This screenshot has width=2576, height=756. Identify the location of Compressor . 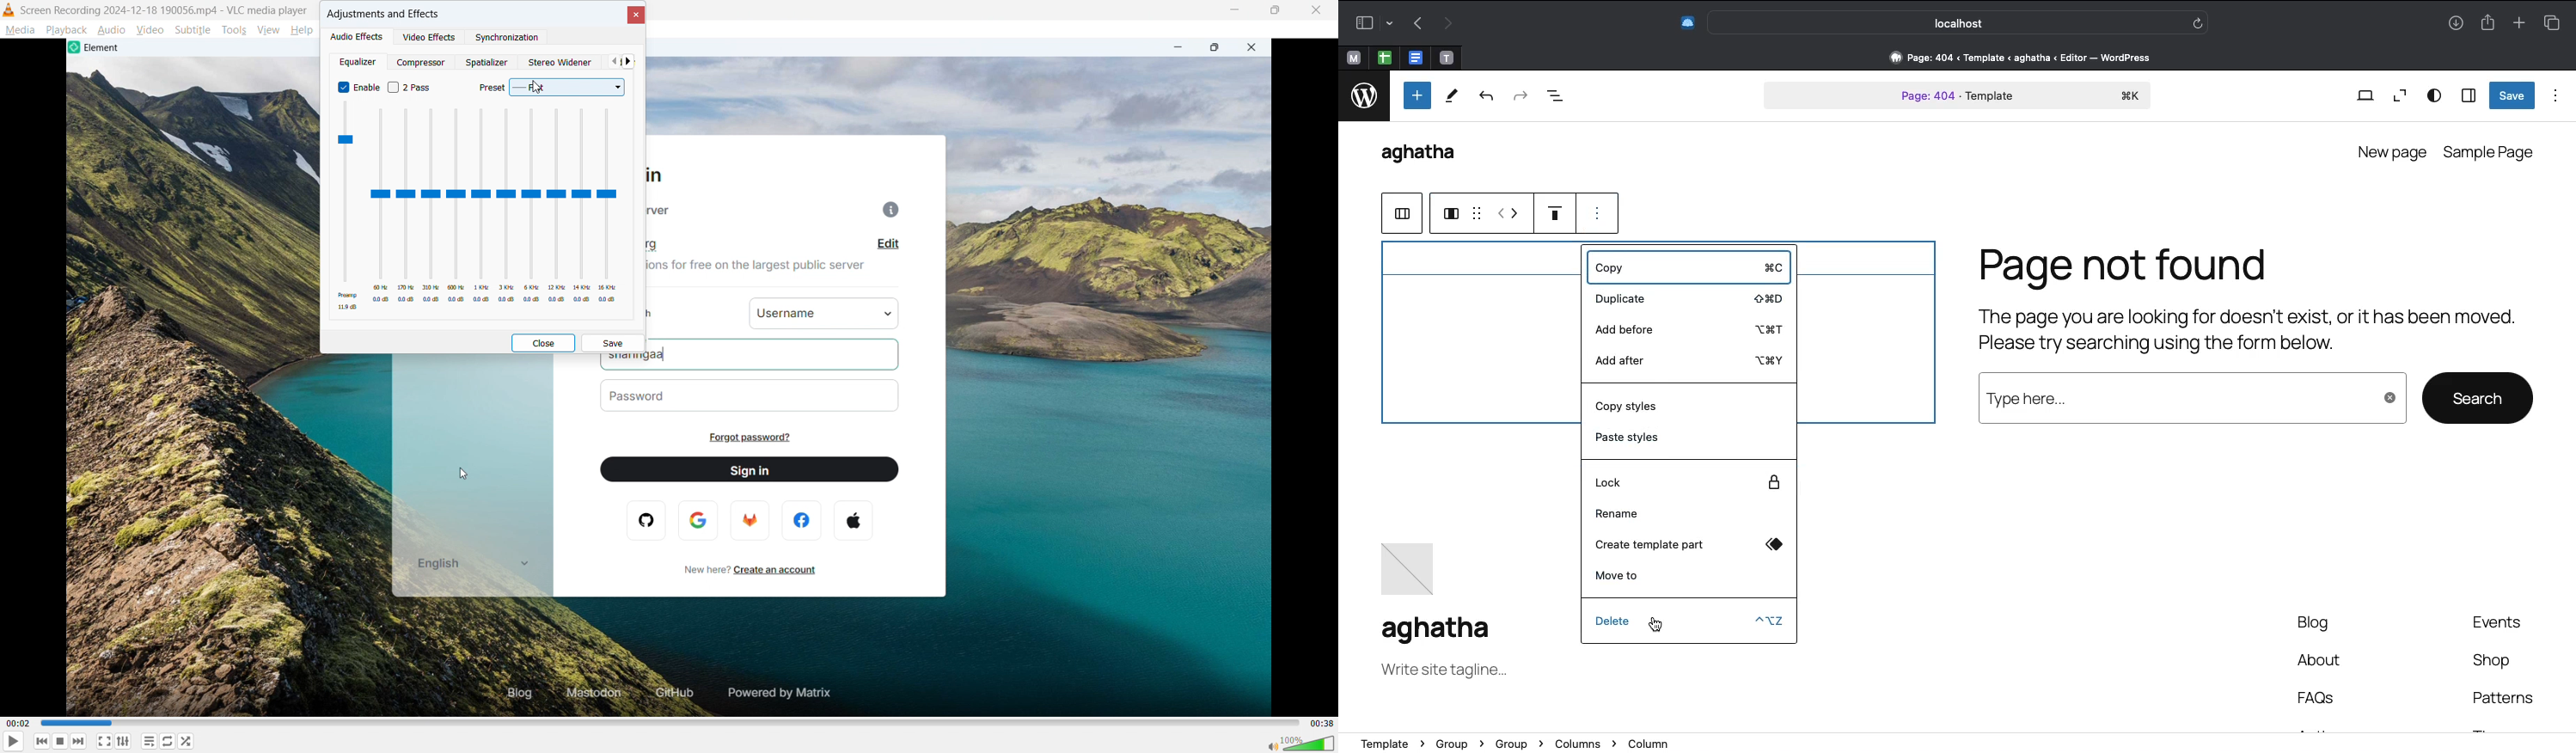
(423, 61).